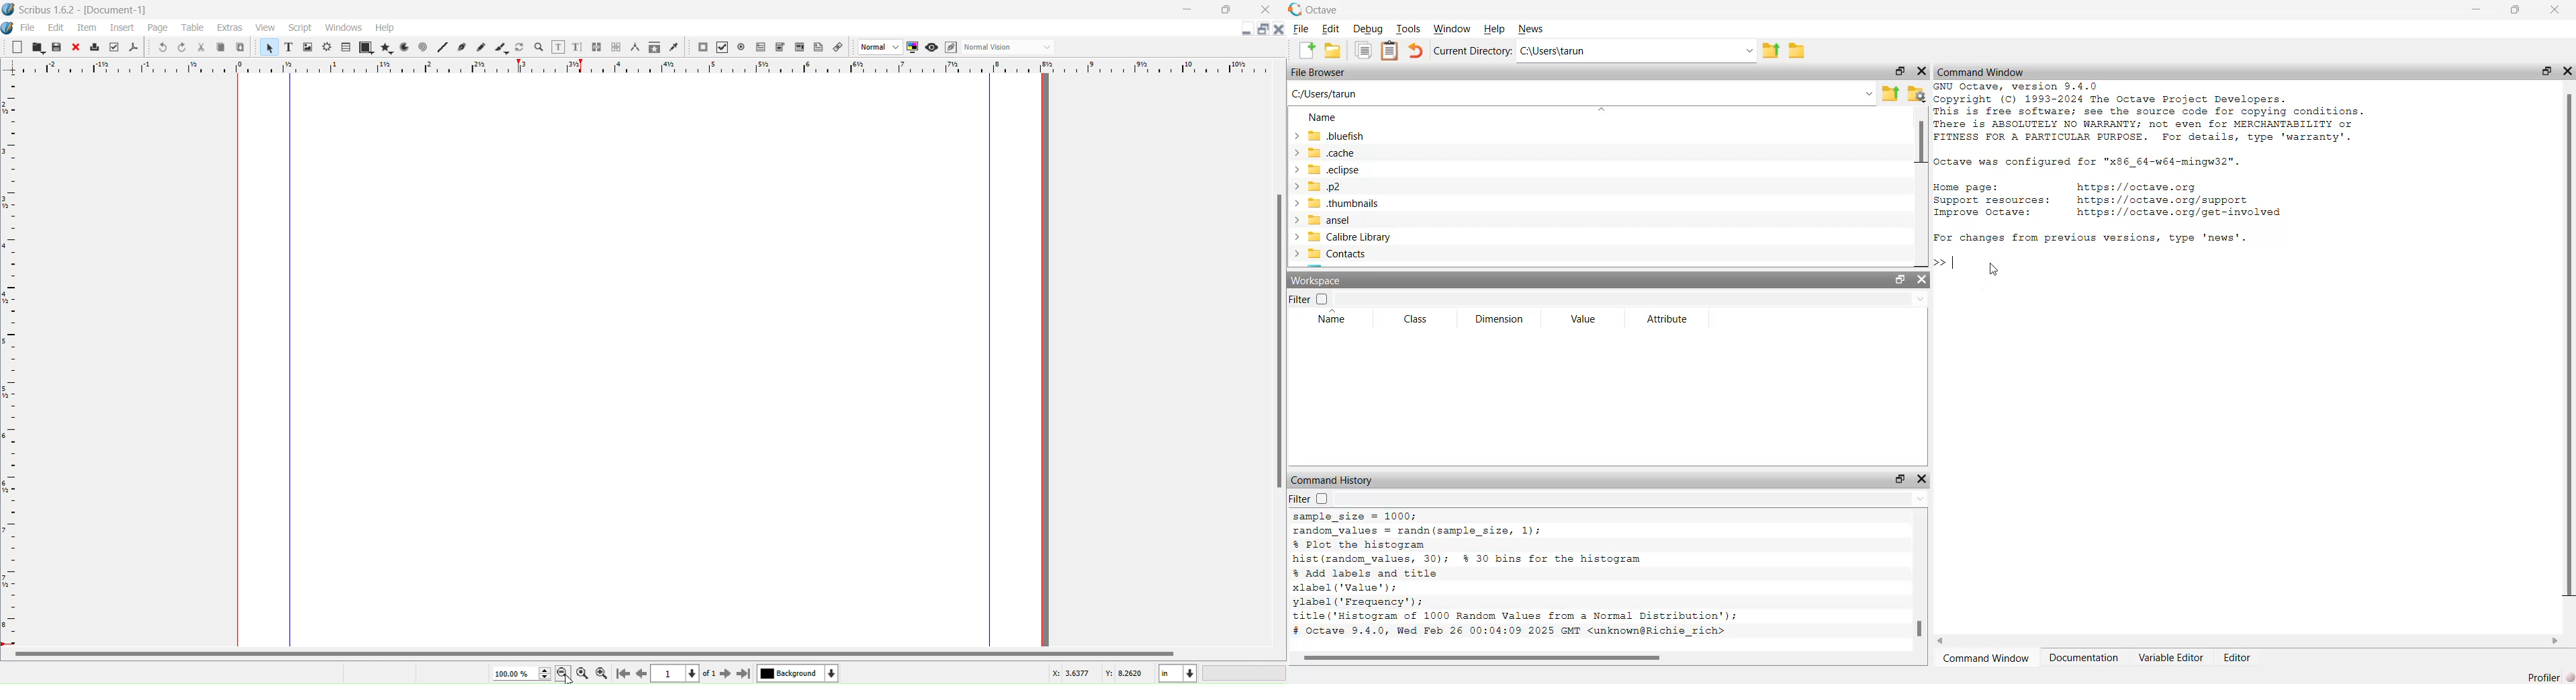  Describe the element at coordinates (1295, 9) in the screenshot. I see `logo` at that location.